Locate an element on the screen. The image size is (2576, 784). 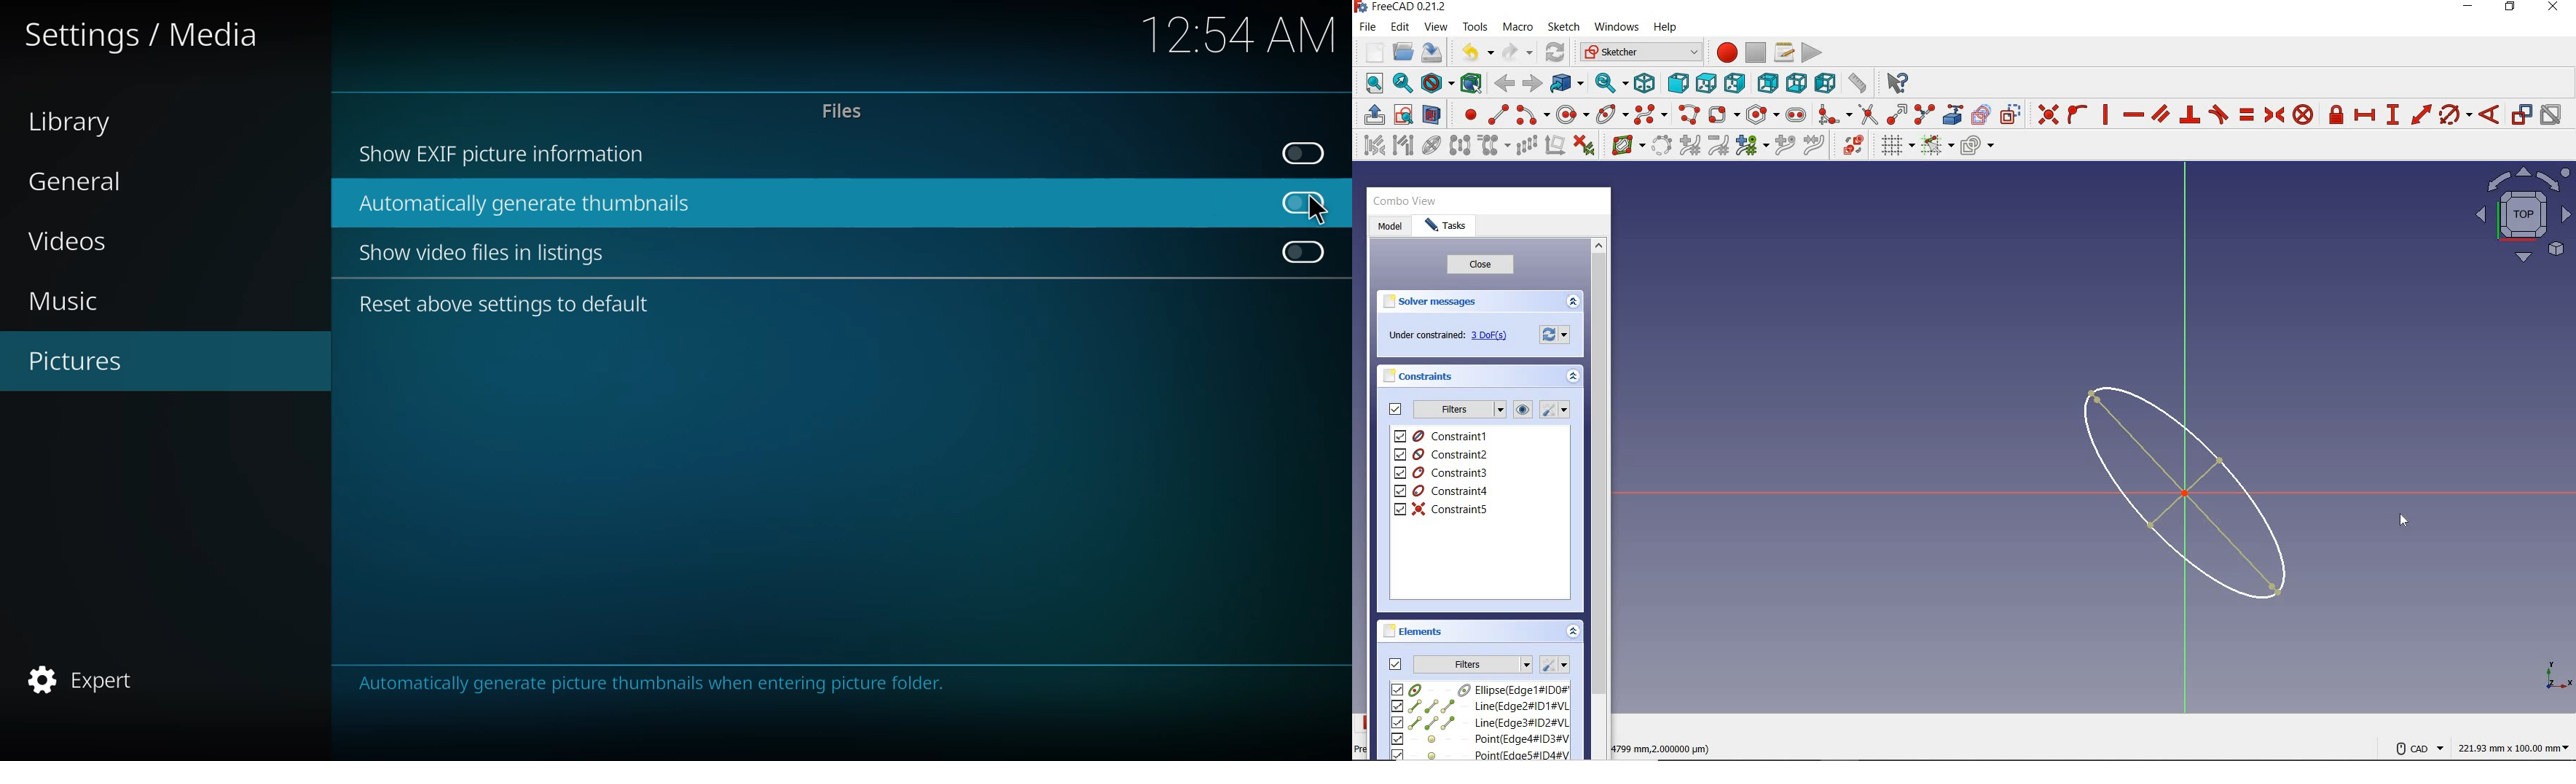
constrain perpendicular is located at coordinates (2191, 114).